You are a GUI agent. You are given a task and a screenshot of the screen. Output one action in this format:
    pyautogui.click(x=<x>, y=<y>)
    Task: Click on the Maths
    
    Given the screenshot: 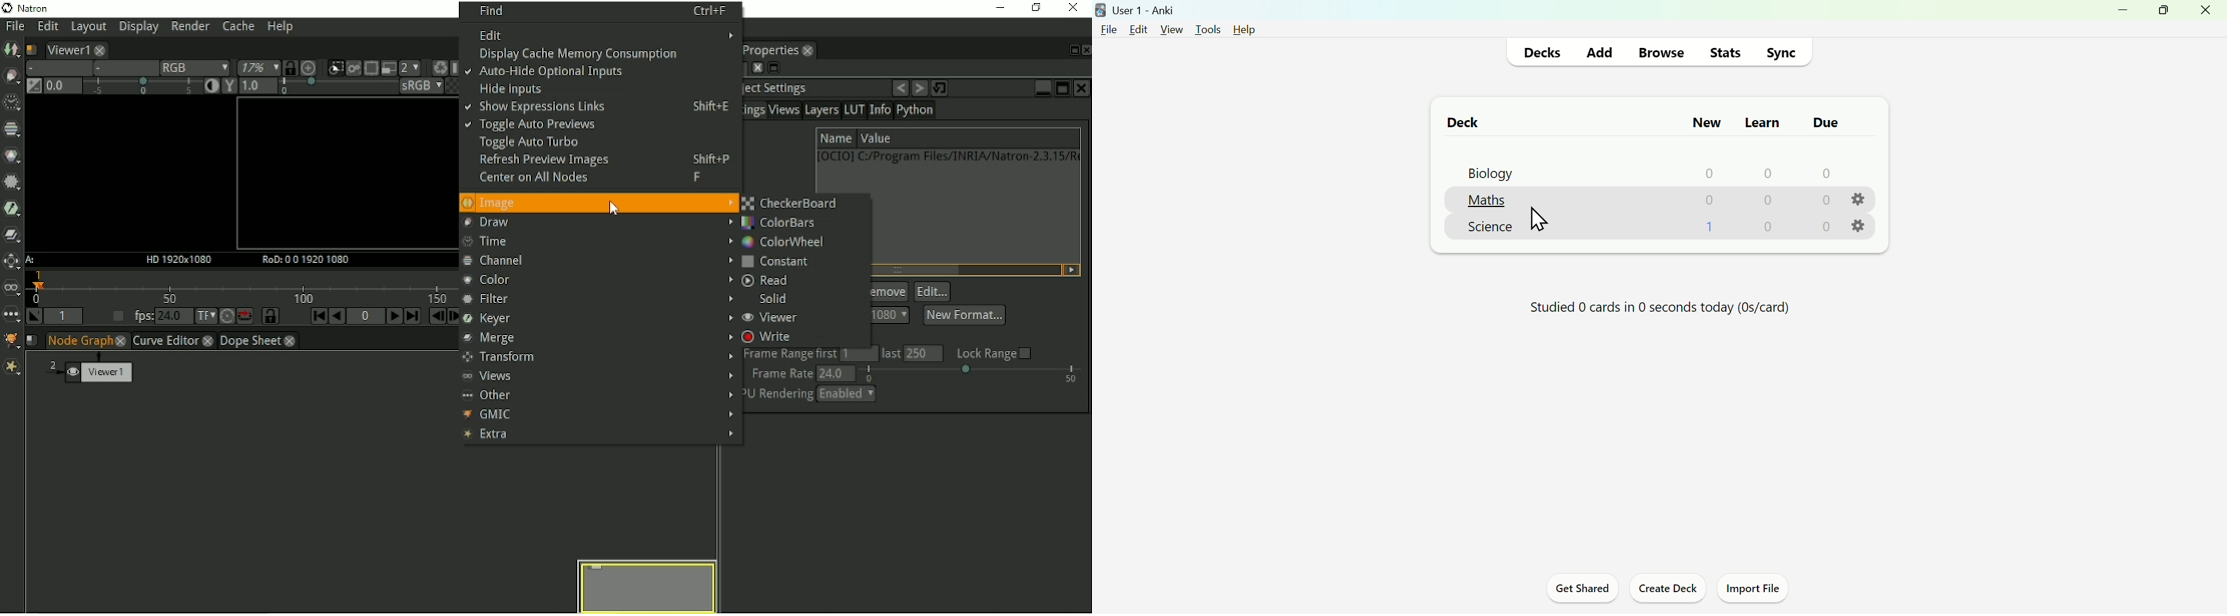 What is the action you would take?
    pyautogui.click(x=1486, y=202)
    